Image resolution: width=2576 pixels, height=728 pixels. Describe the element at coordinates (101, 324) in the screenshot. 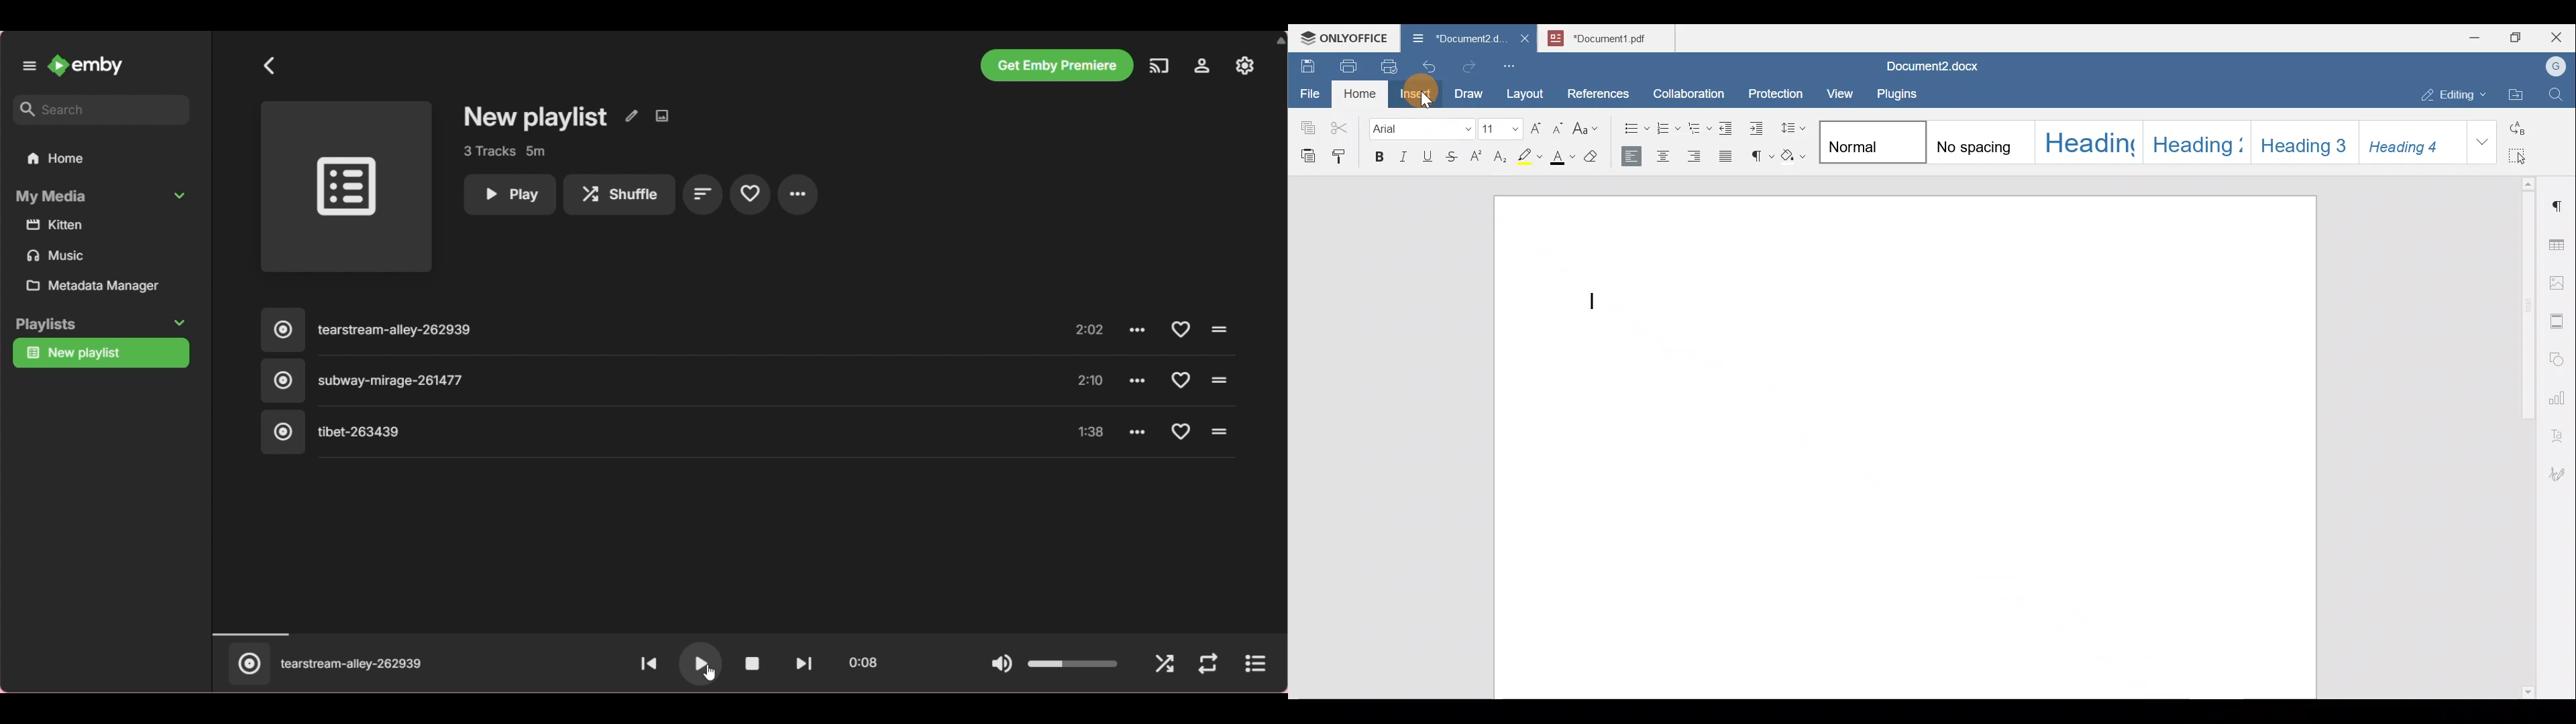

I see `Collapse Playlists` at that location.